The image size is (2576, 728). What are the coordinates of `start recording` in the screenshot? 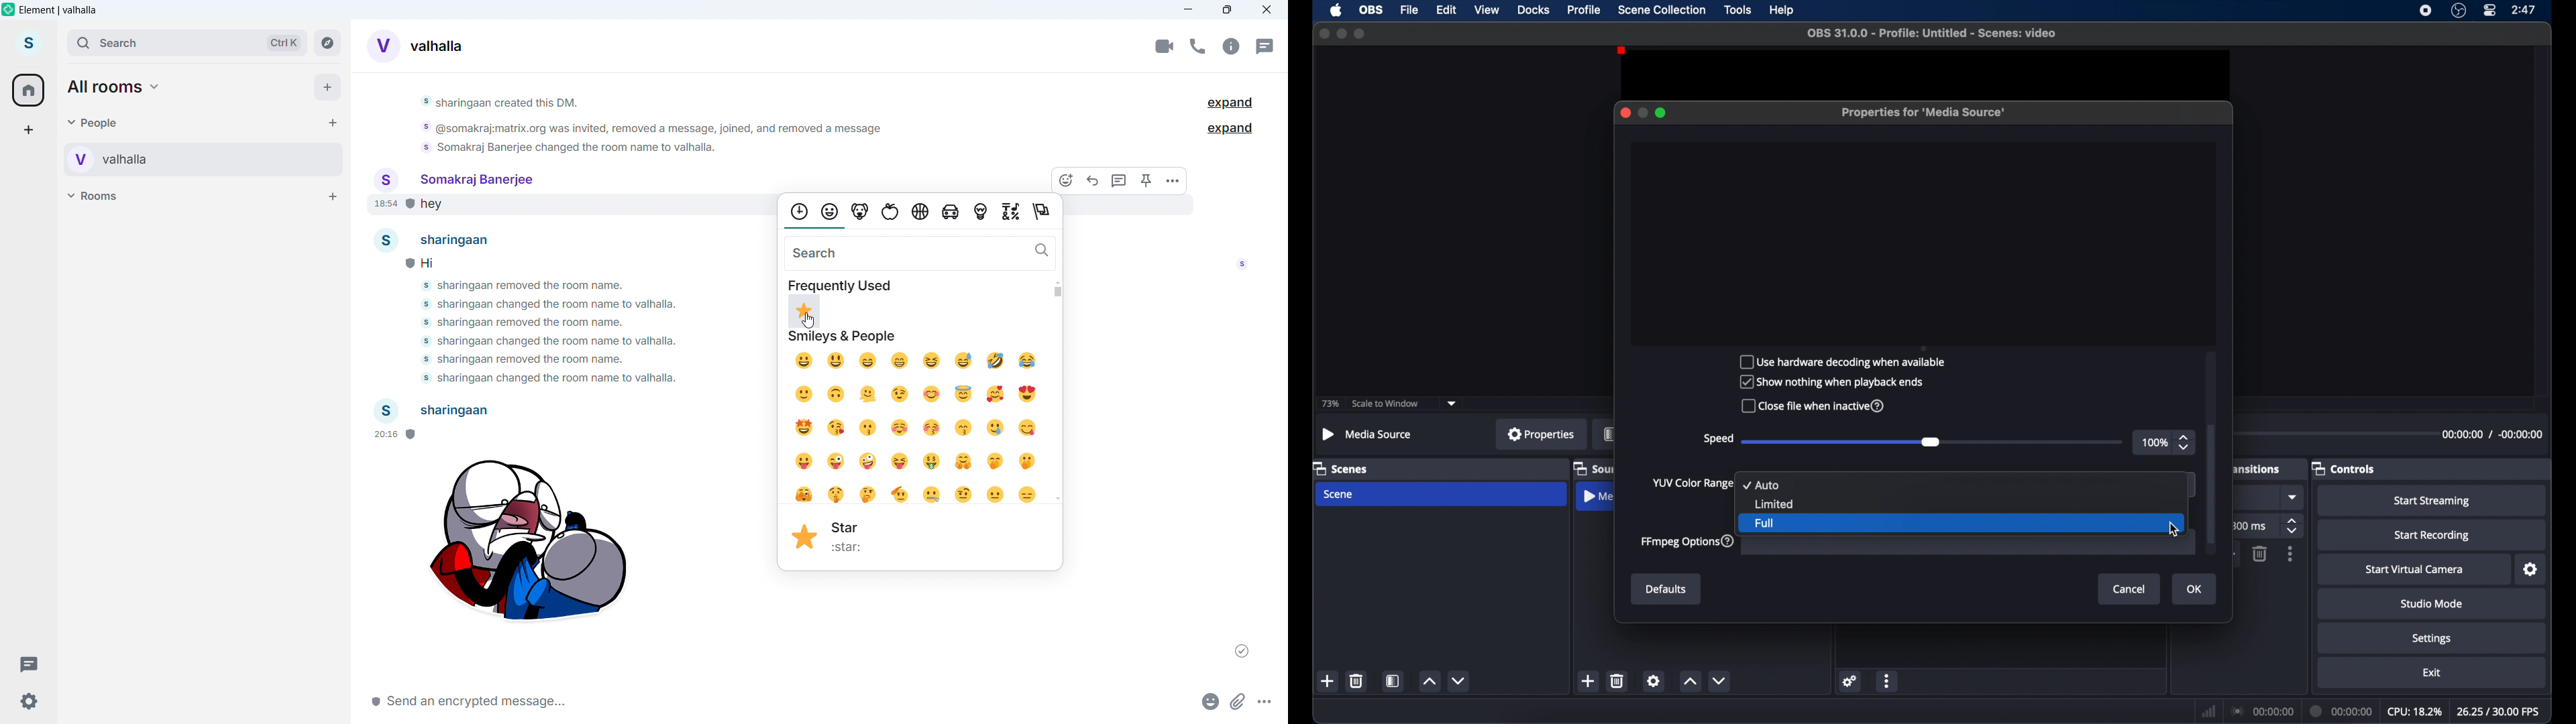 It's located at (2432, 536).